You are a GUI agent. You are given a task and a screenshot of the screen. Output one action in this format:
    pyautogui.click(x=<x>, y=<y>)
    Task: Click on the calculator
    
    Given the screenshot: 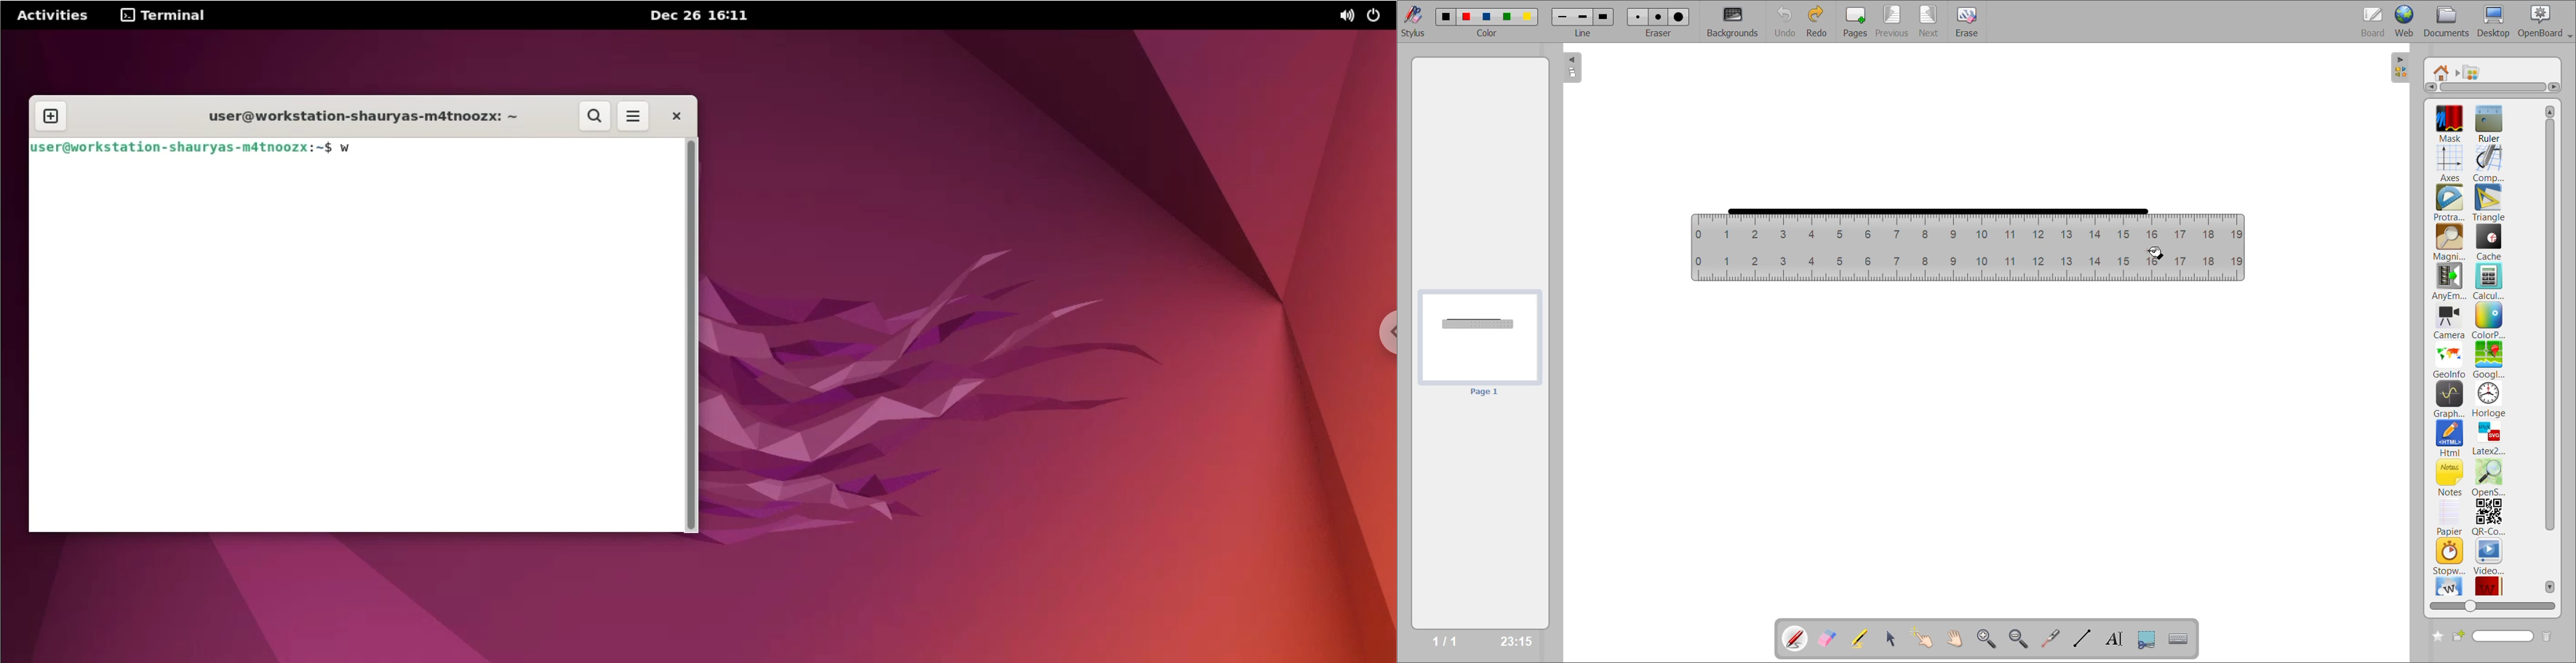 What is the action you would take?
    pyautogui.click(x=2490, y=281)
    